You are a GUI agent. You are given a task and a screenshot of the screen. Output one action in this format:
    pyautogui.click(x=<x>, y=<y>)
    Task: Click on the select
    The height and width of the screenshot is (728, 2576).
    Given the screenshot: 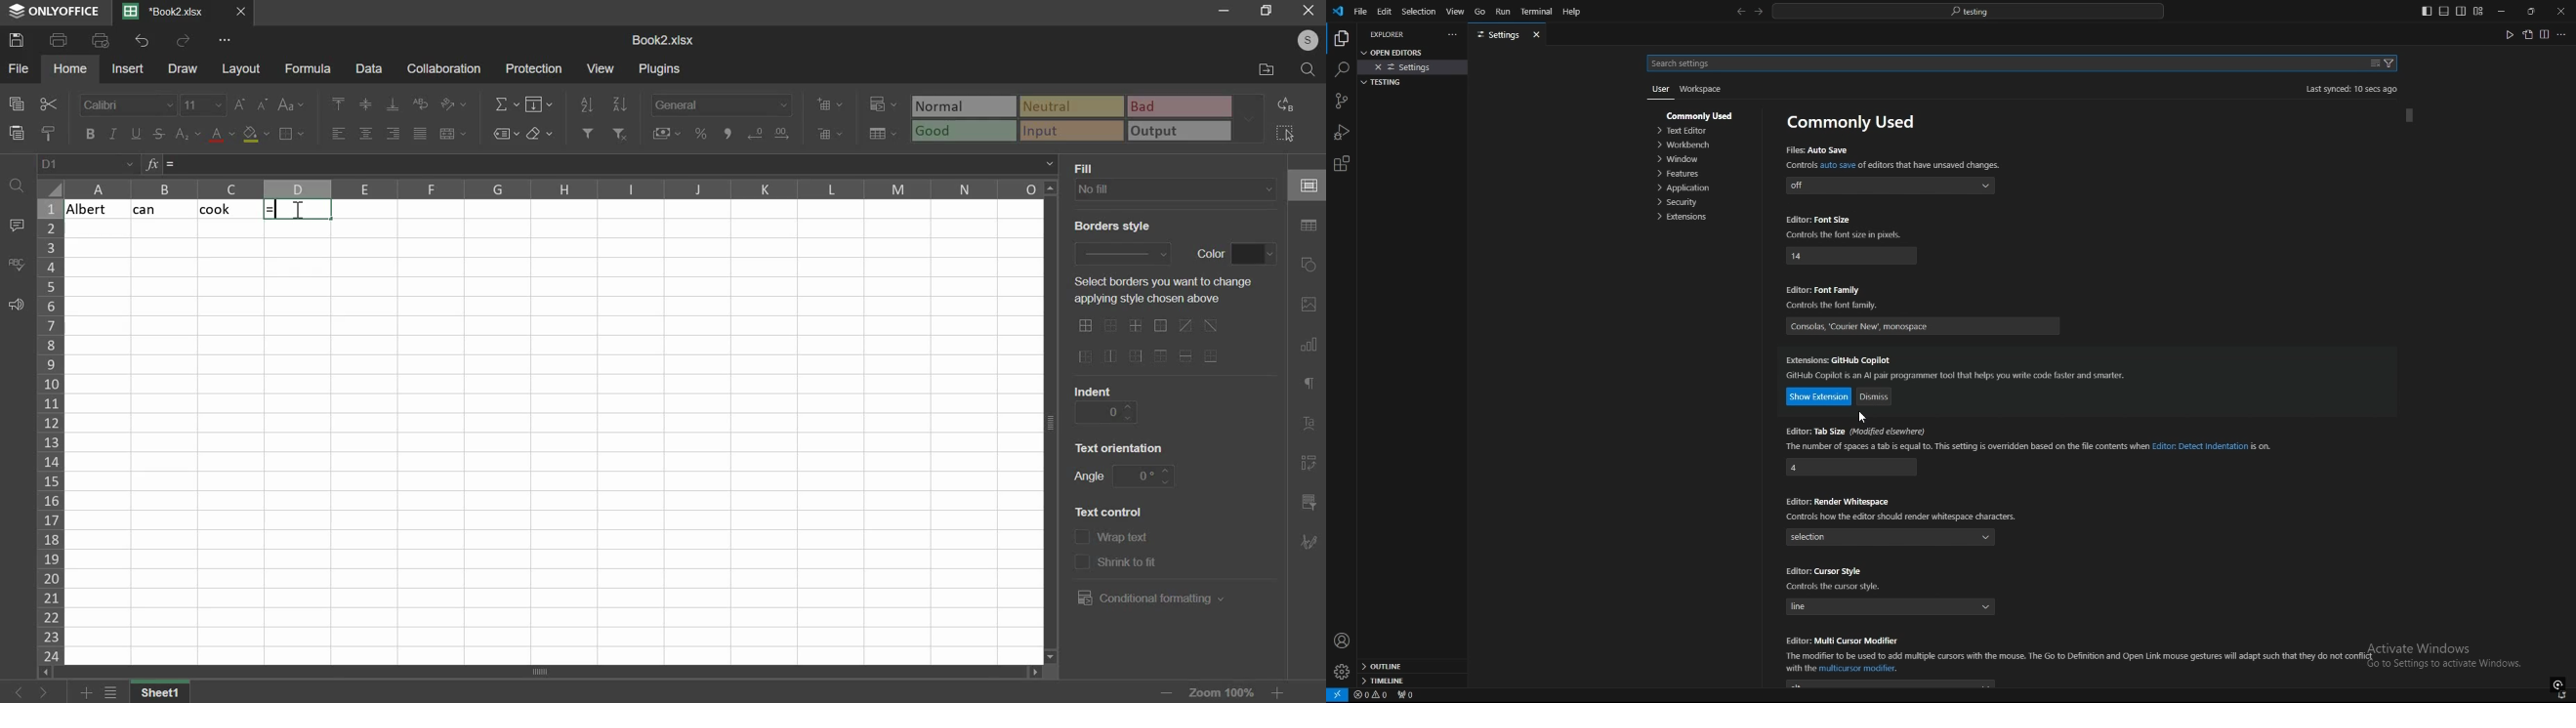 What is the action you would take?
    pyautogui.click(x=1294, y=133)
    